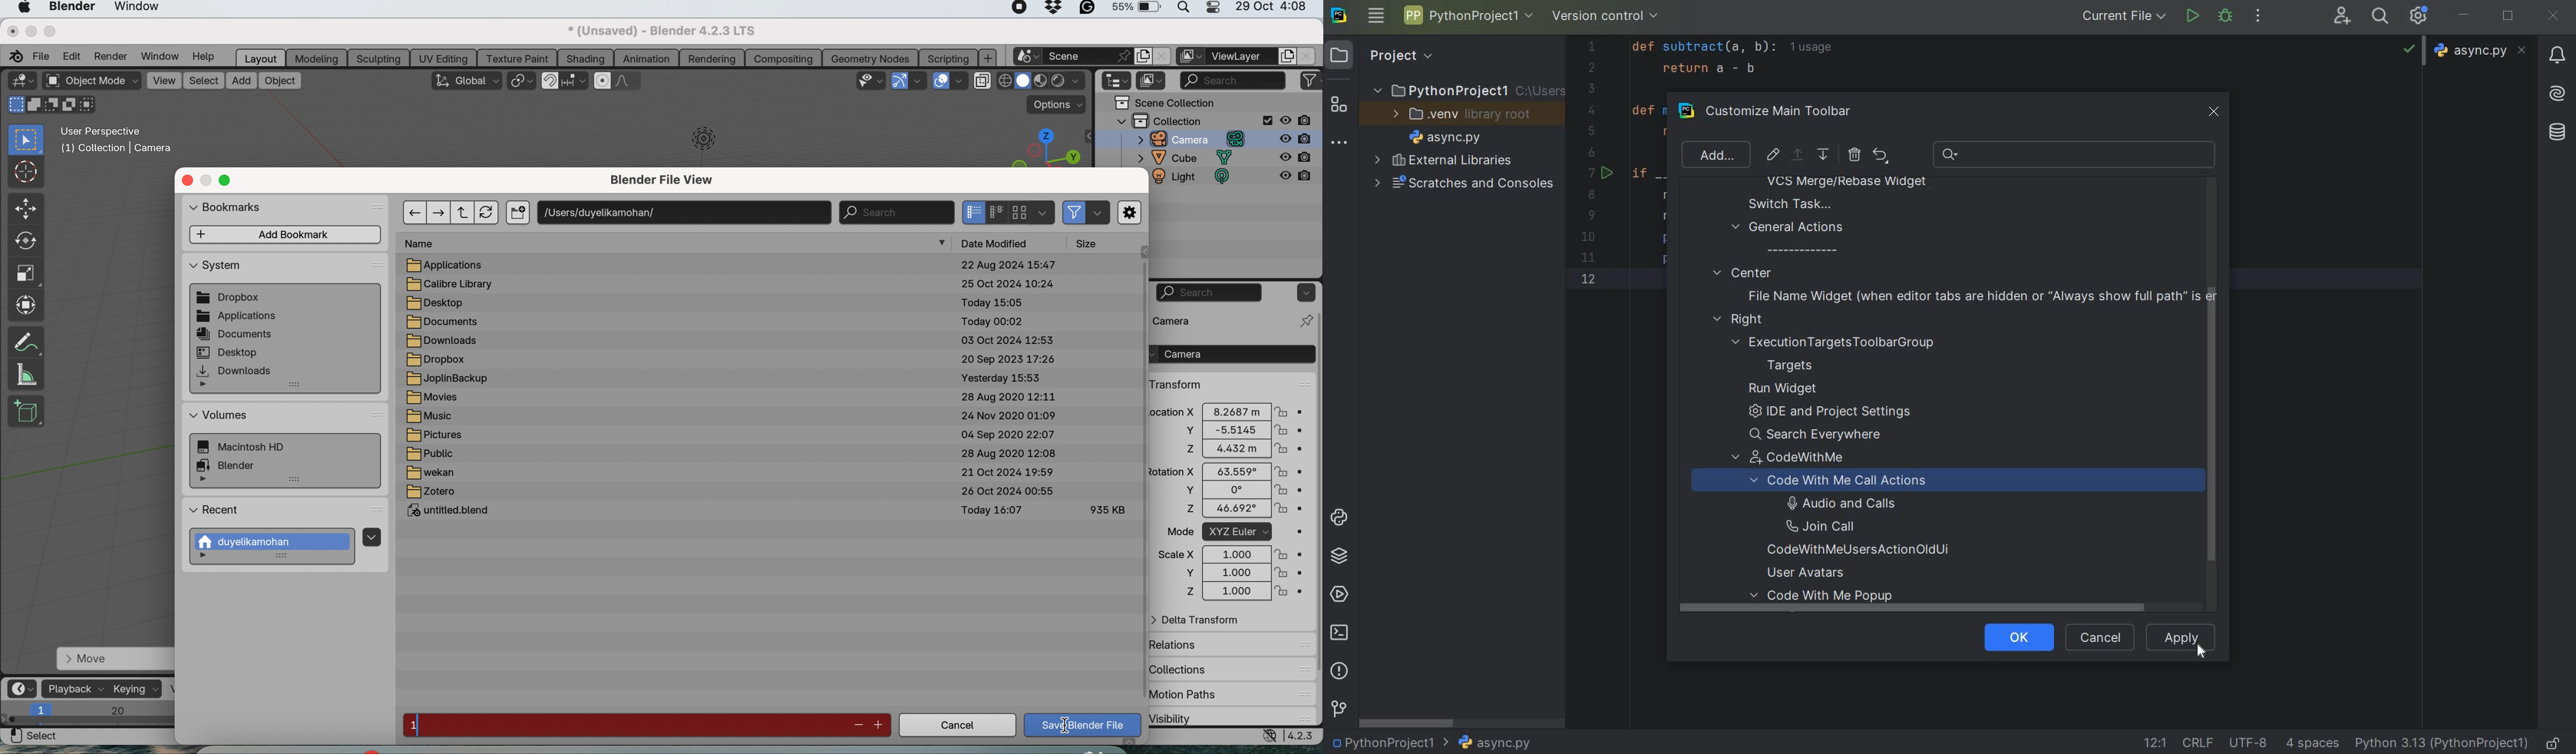 The image size is (2576, 756). What do you see at coordinates (228, 352) in the screenshot?
I see `desktop` at bounding box center [228, 352].